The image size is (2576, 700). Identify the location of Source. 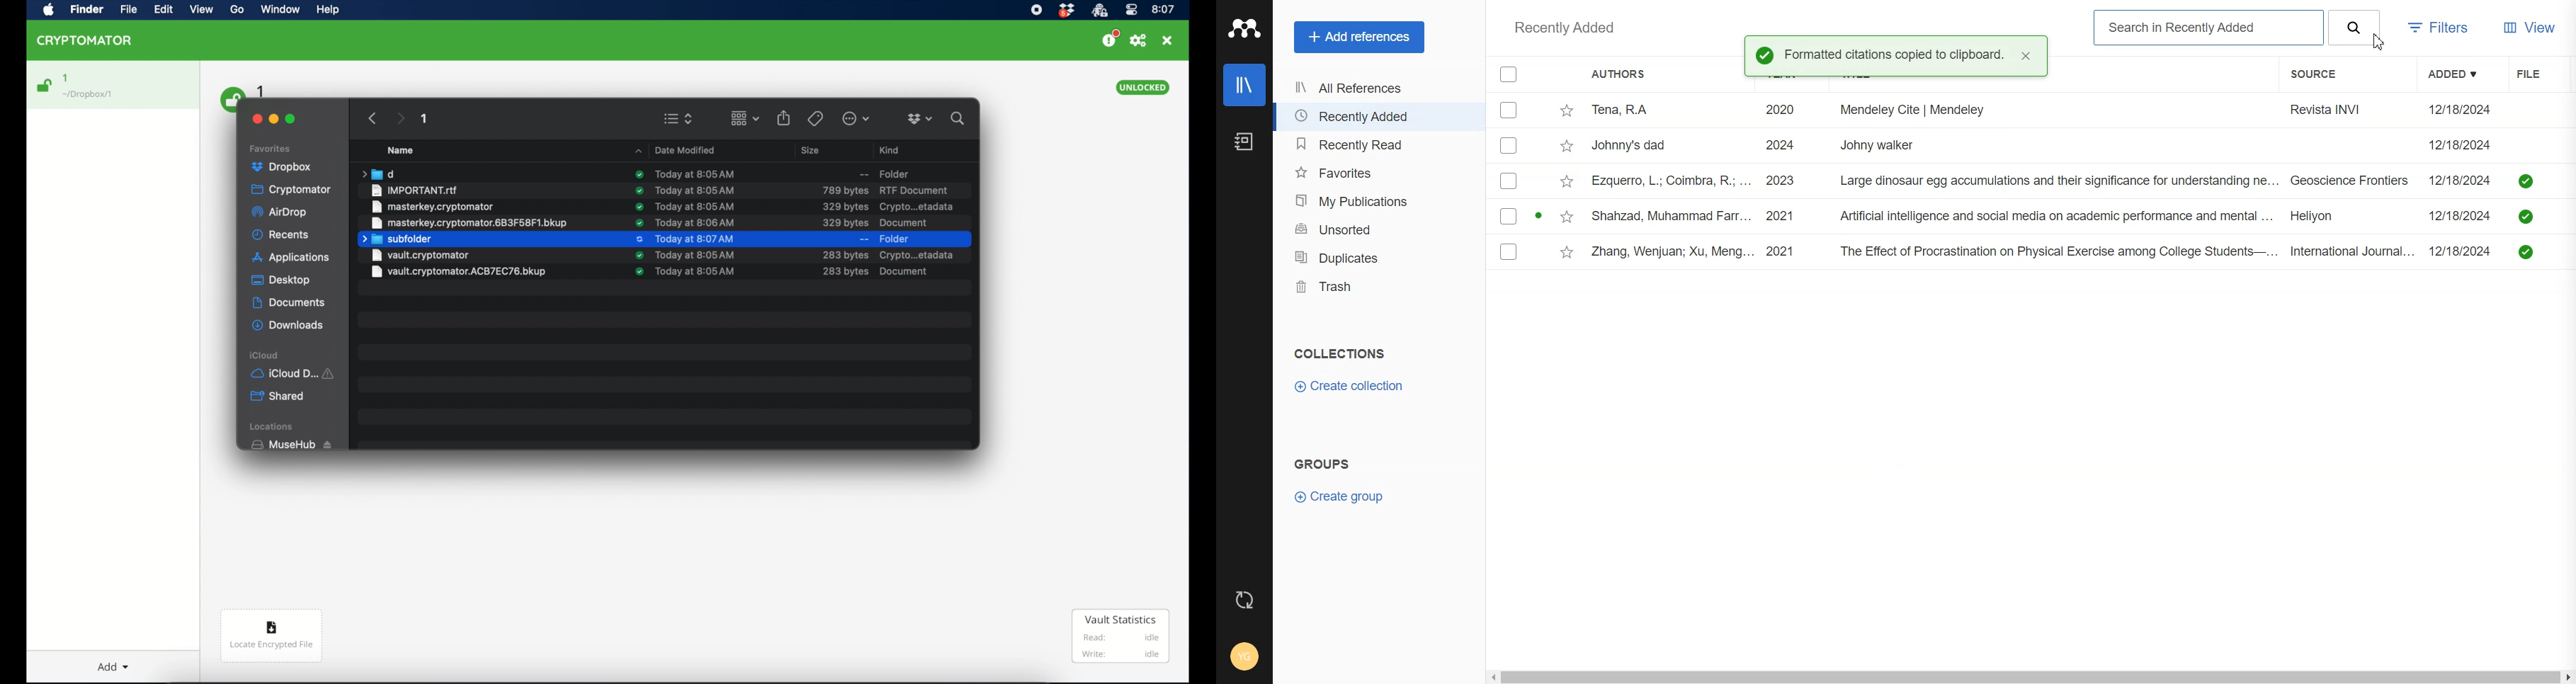
(2322, 75).